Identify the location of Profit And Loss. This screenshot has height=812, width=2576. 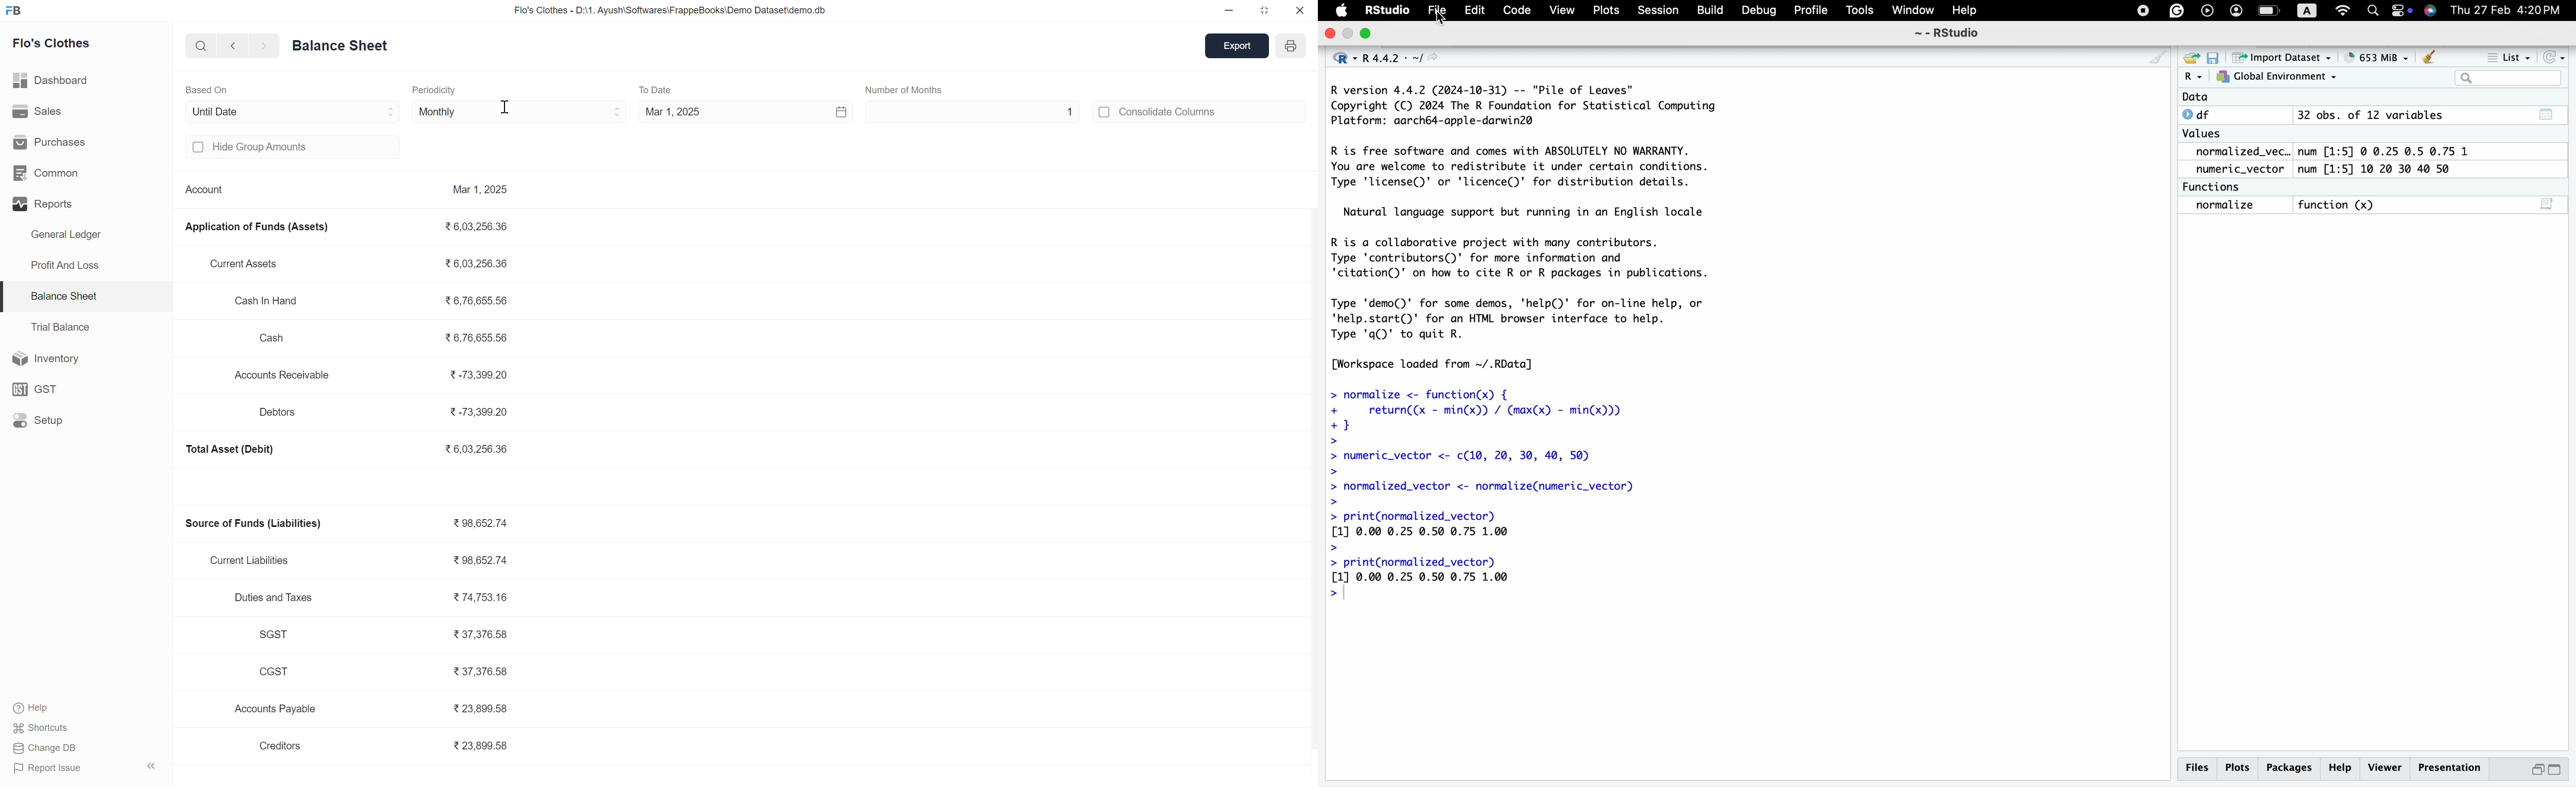
(69, 265).